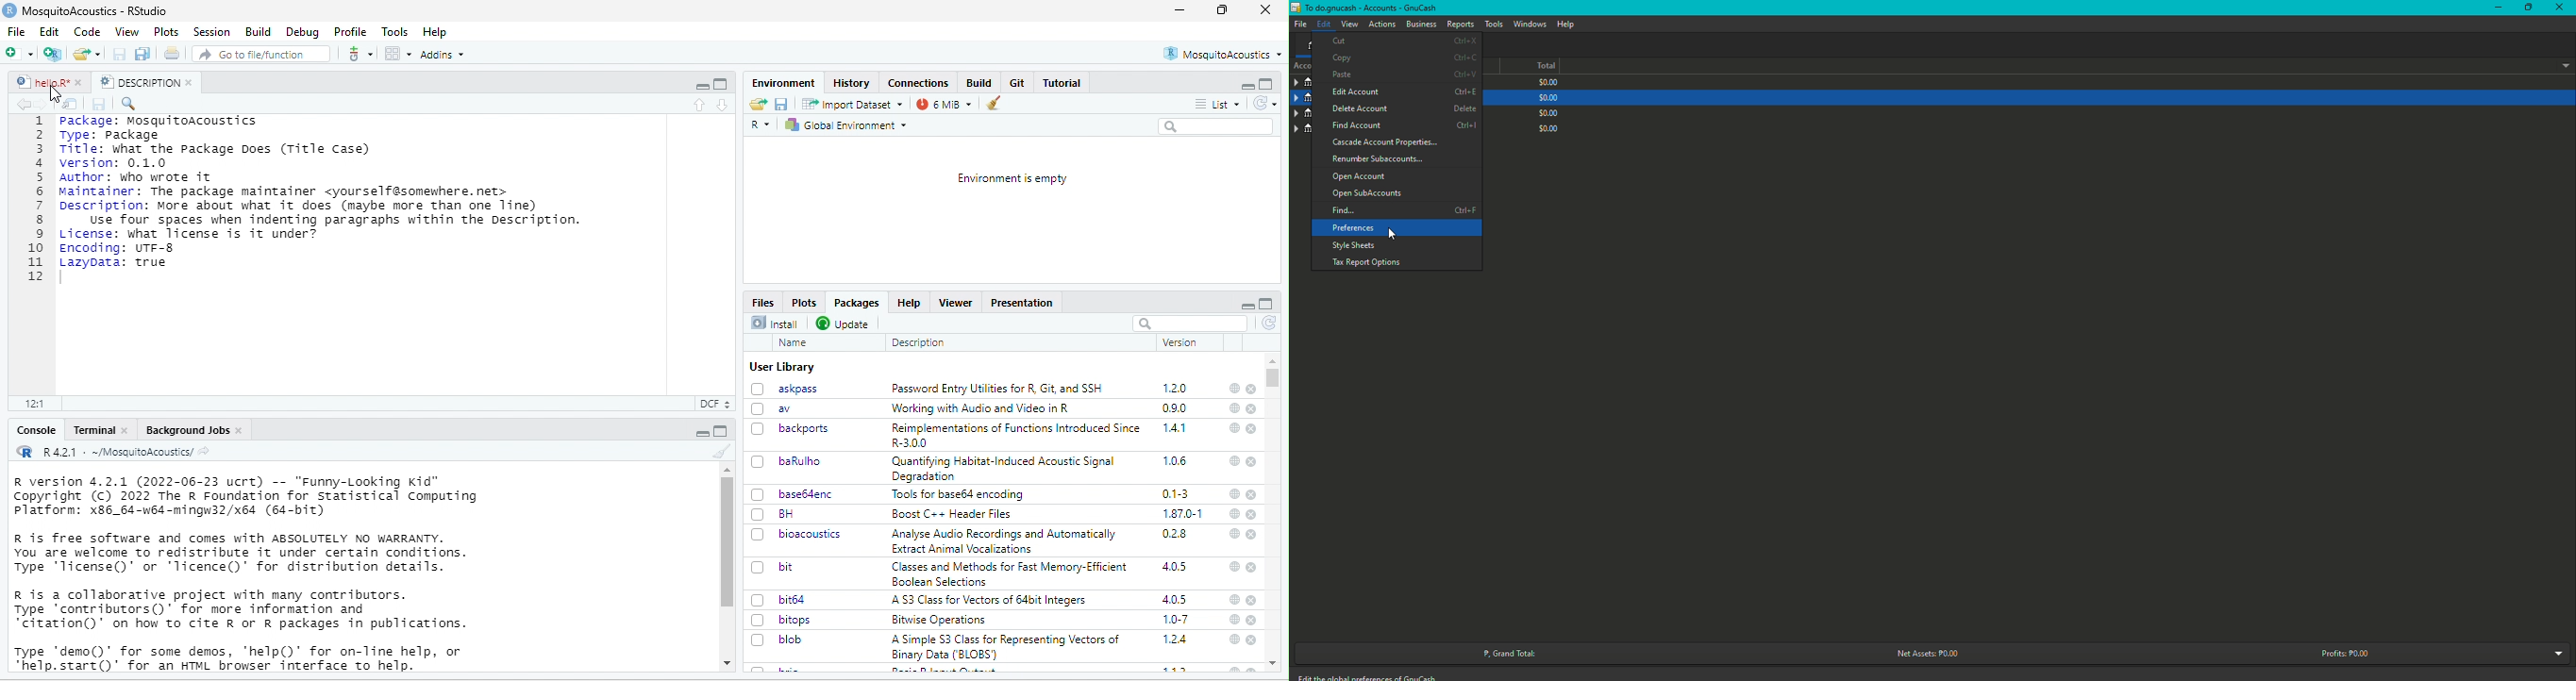  What do you see at coordinates (785, 460) in the screenshot?
I see `baRulho` at bounding box center [785, 460].